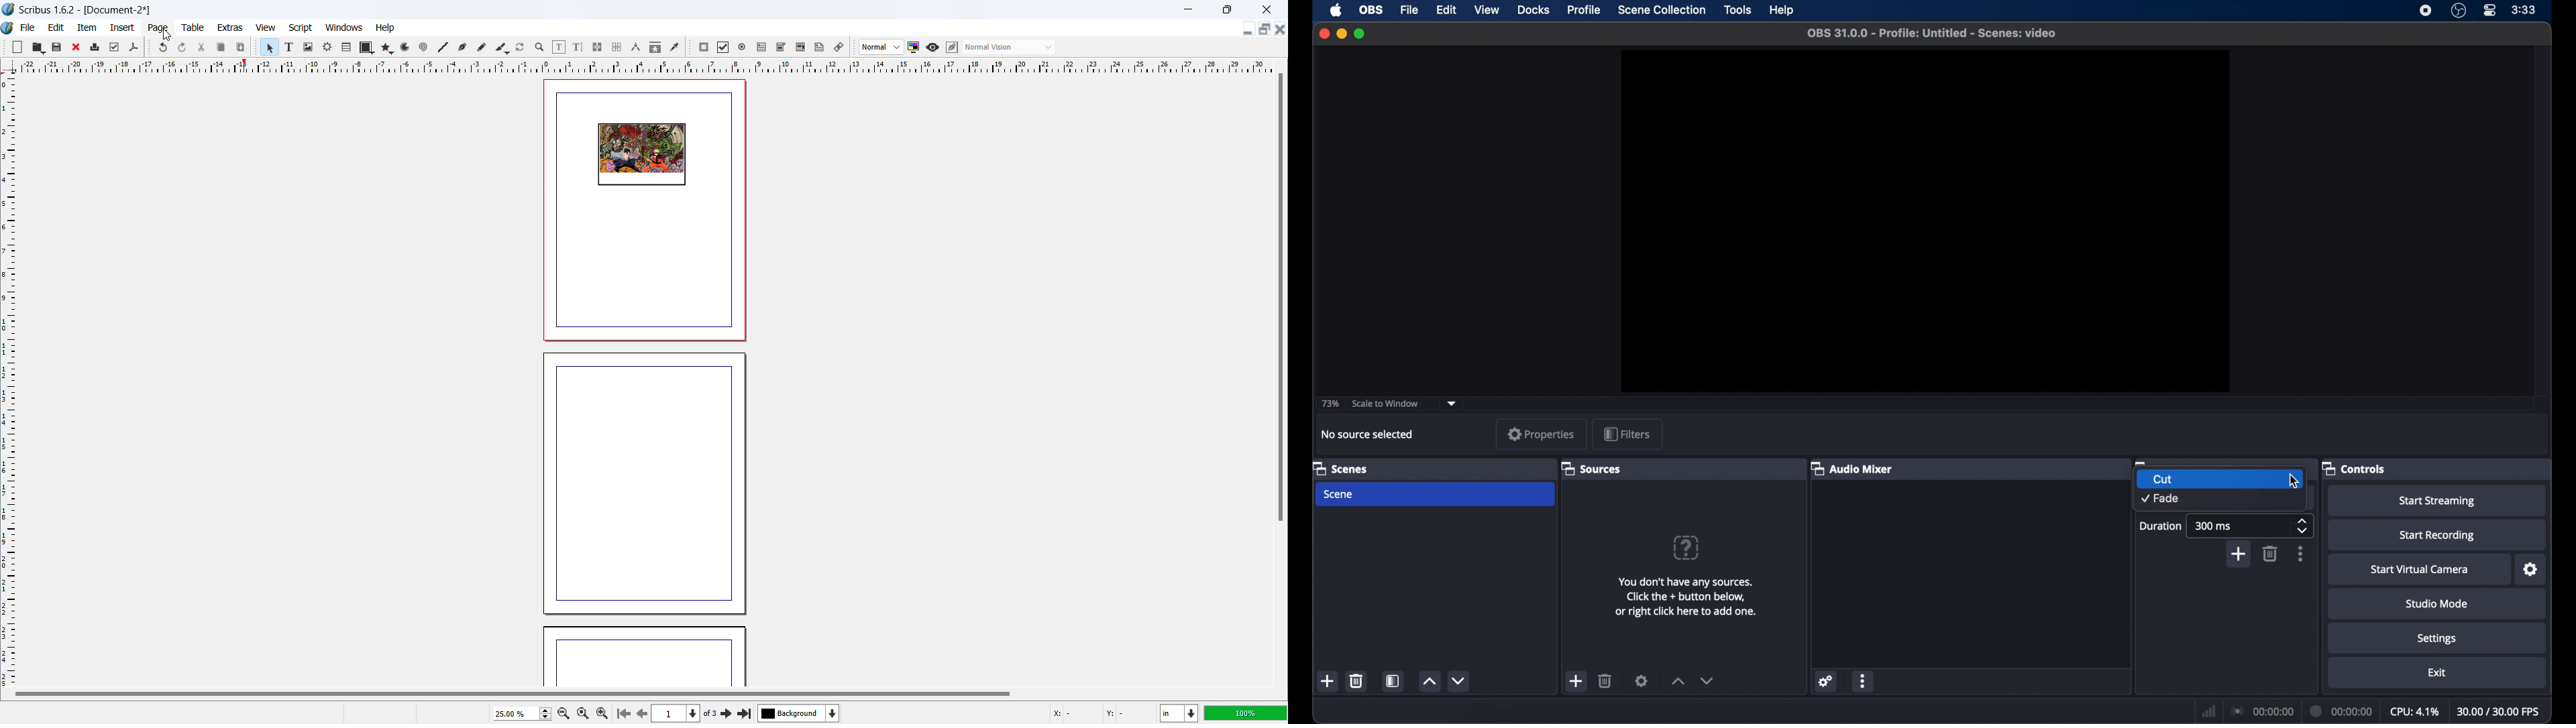 The height and width of the screenshot is (728, 2576). Describe the element at coordinates (1924, 221) in the screenshot. I see `preview` at that location.